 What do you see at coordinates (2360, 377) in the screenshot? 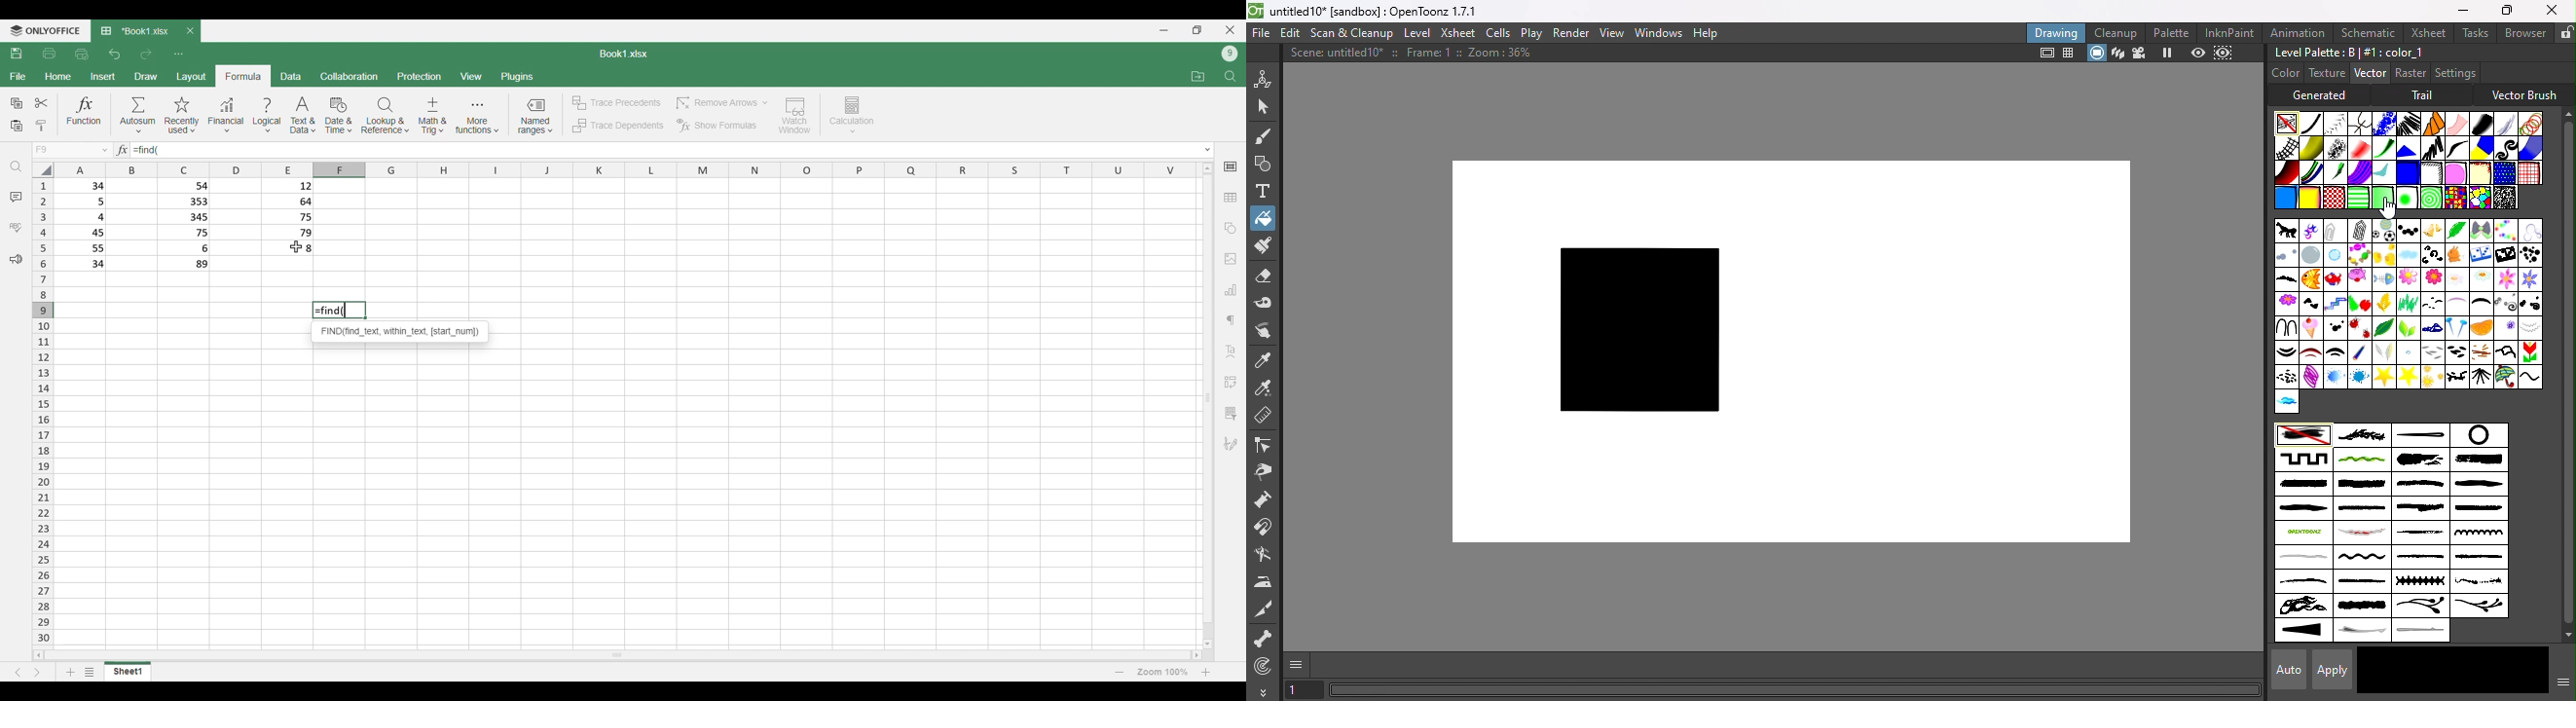
I see `stai` at bounding box center [2360, 377].